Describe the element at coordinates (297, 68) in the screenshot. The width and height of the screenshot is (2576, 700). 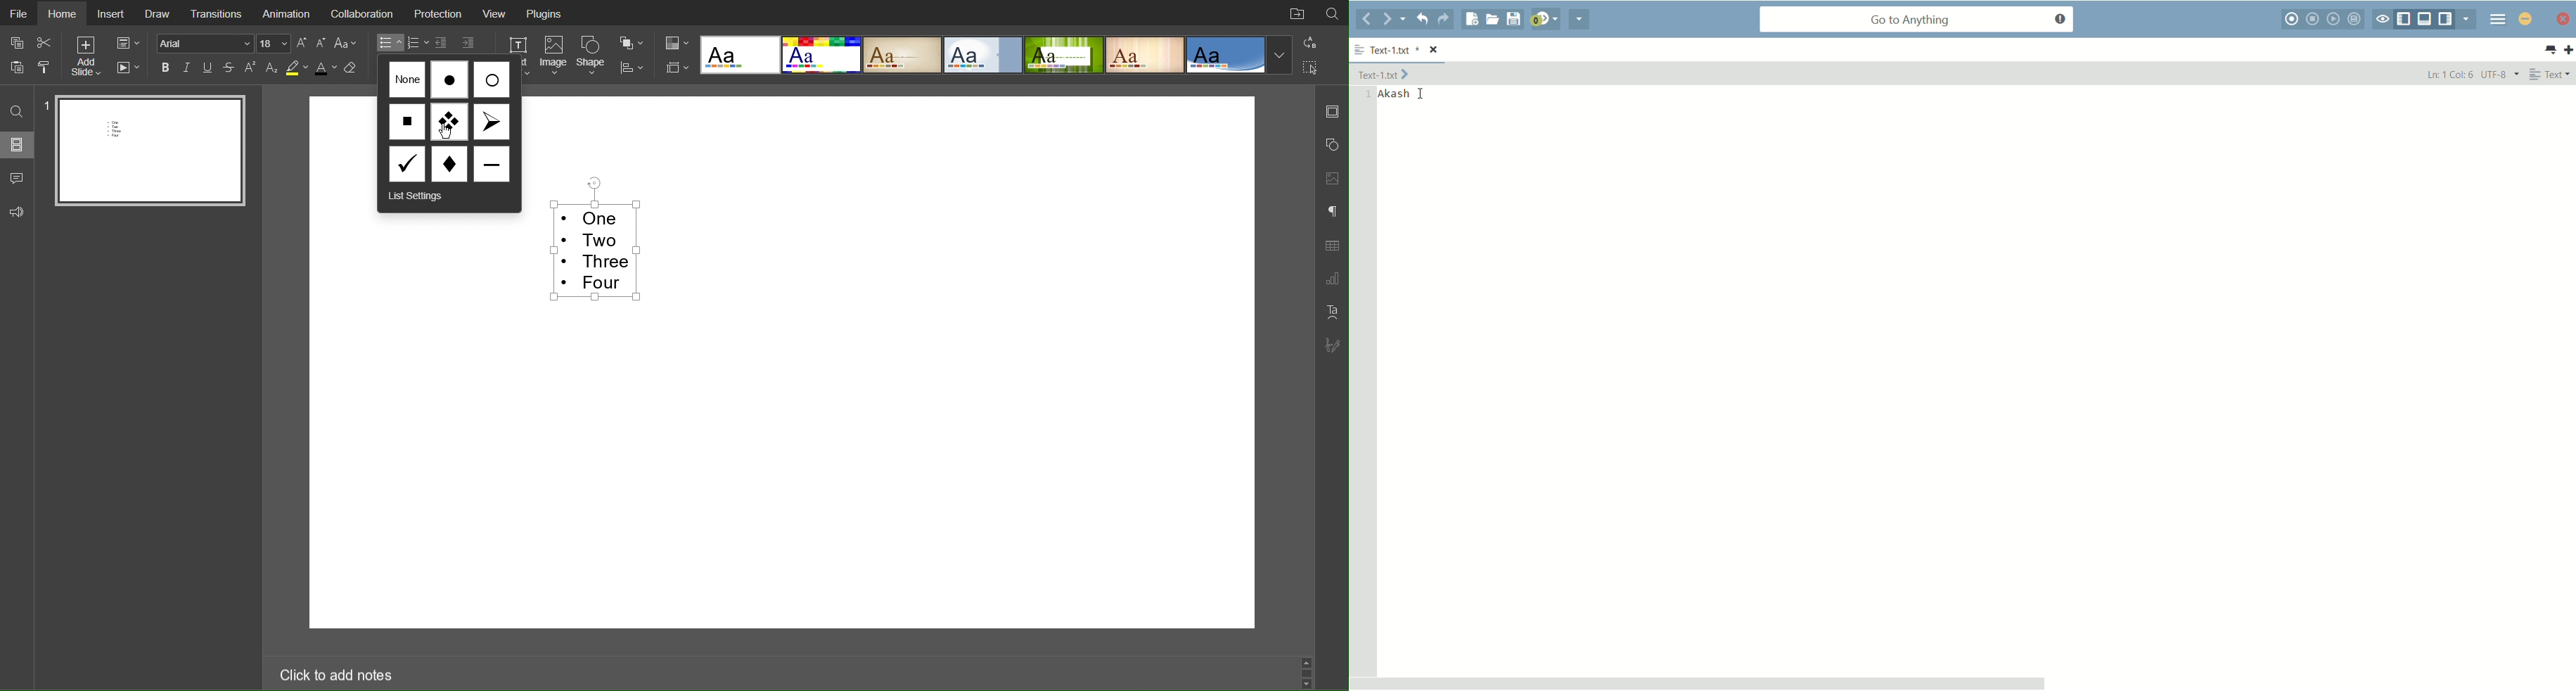
I see `Highlight` at that location.